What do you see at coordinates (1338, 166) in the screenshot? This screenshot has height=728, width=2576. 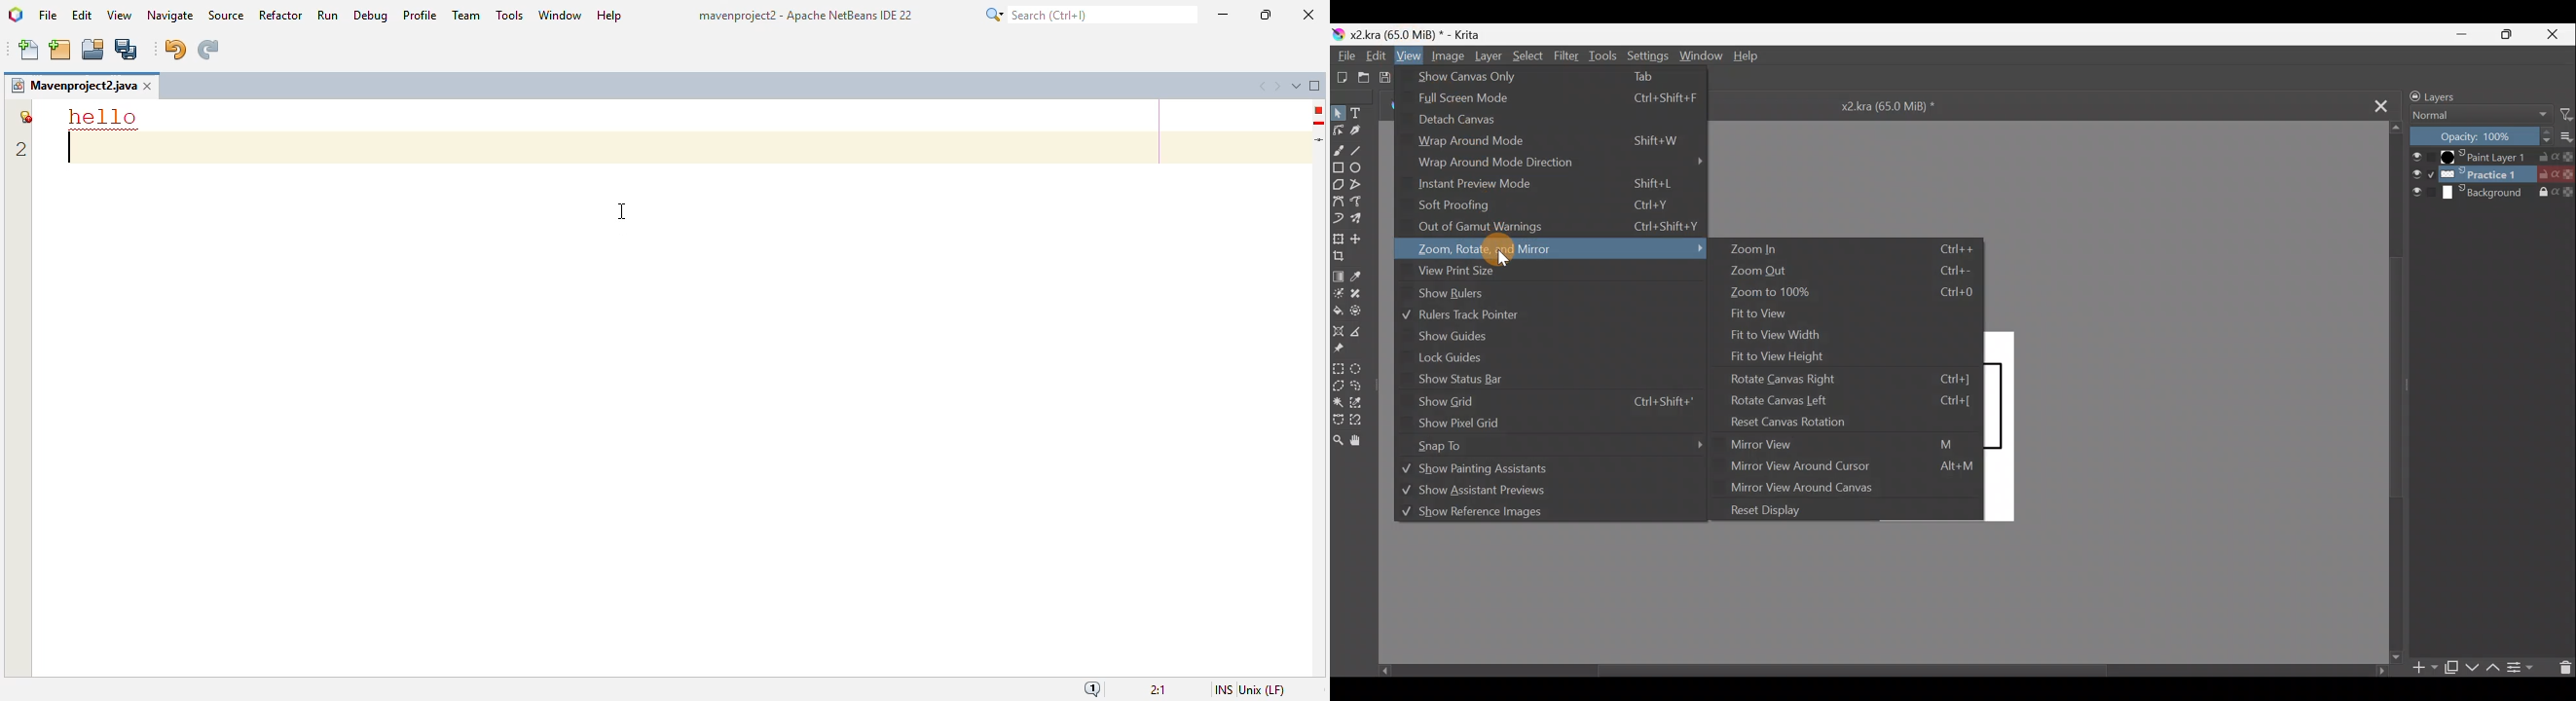 I see `Rectangle tool` at bounding box center [1338, 166].